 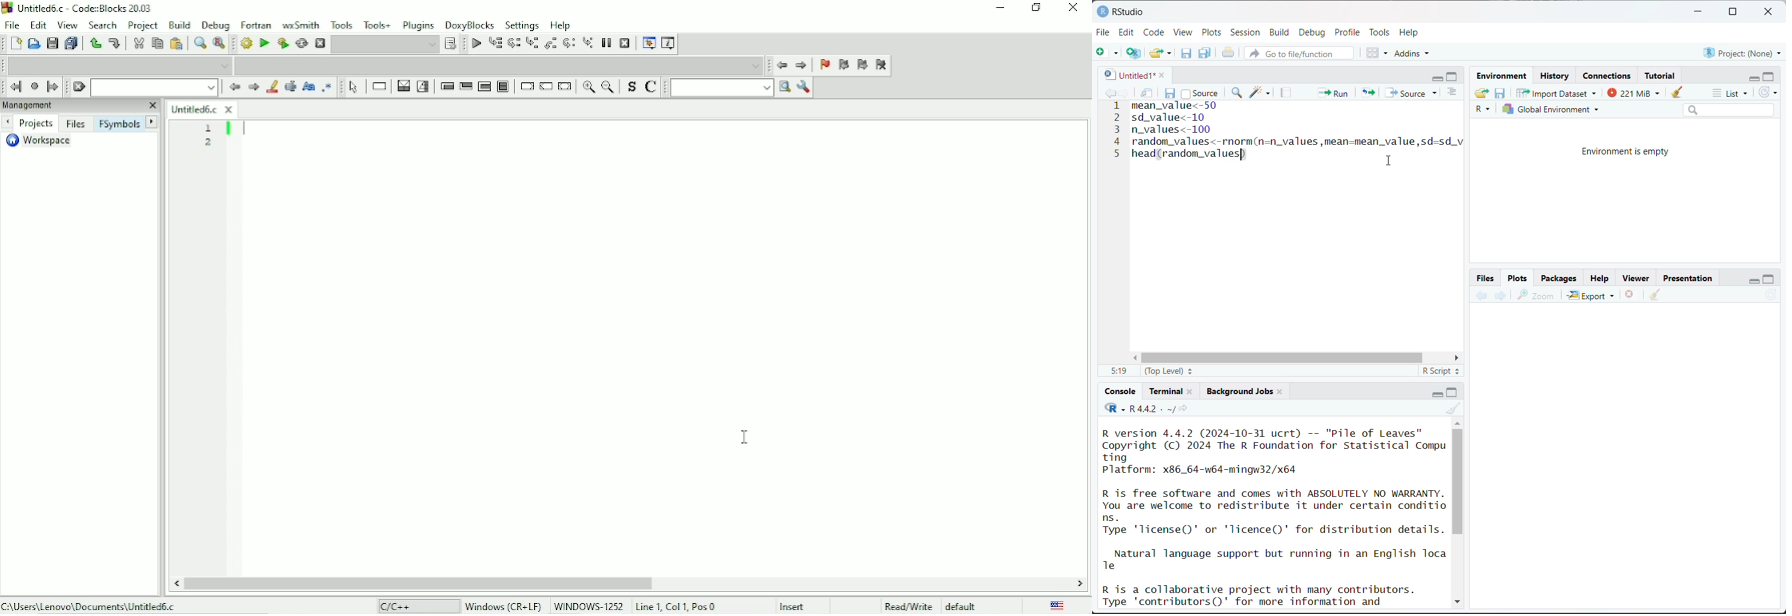 I want to click on Debugging windows, so click(x=649, y=43).